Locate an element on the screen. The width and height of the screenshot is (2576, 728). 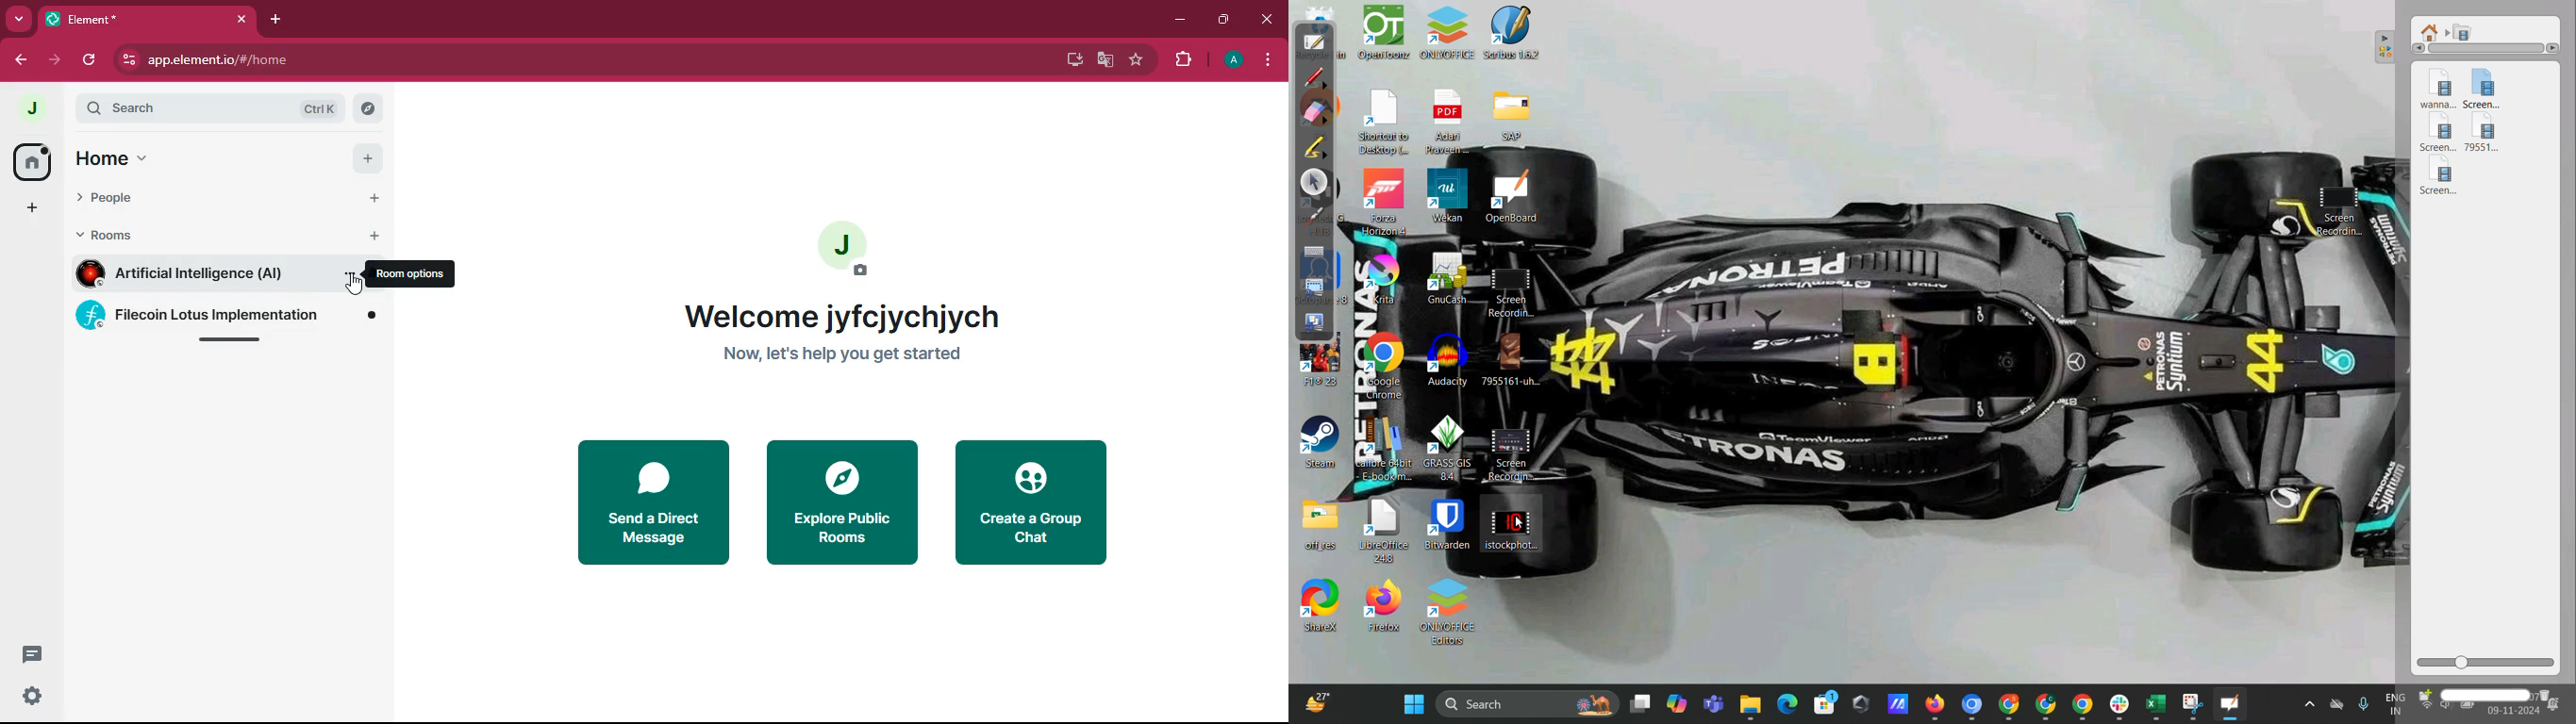
SAP is located at coordinates (1515, 115).